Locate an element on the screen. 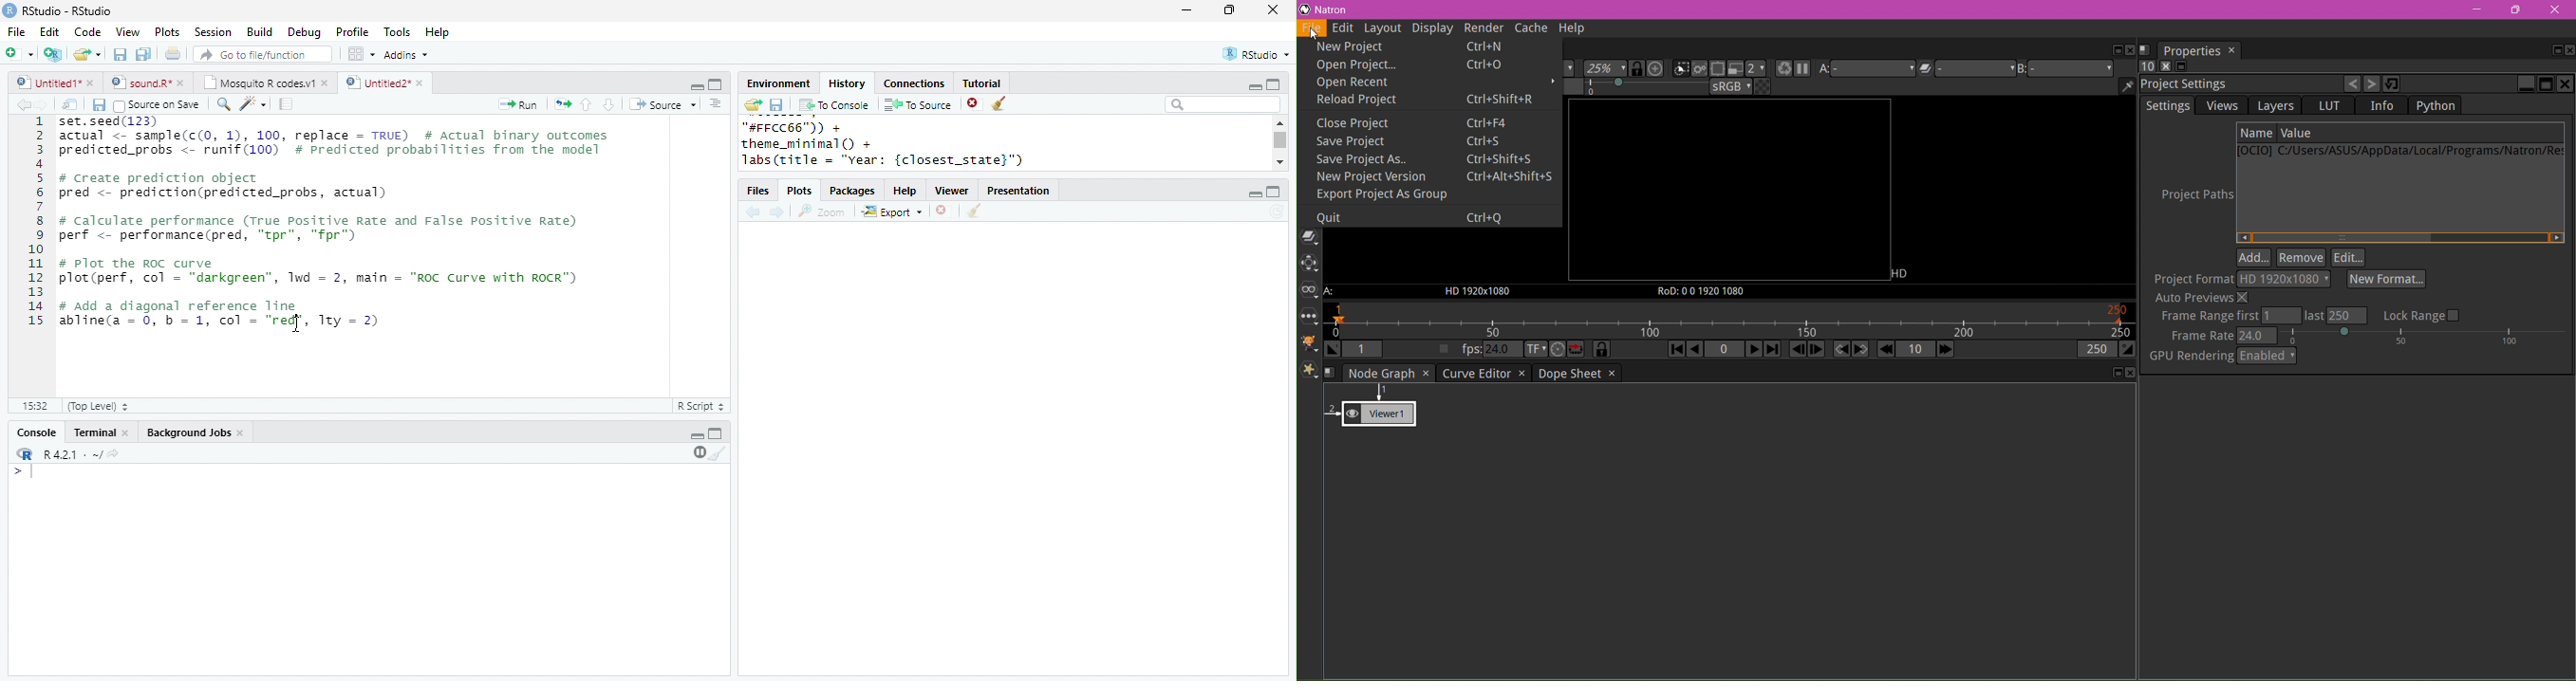 The height and width of the screenshot is (700, 2576). Edit is located at coordinates (49, 32).